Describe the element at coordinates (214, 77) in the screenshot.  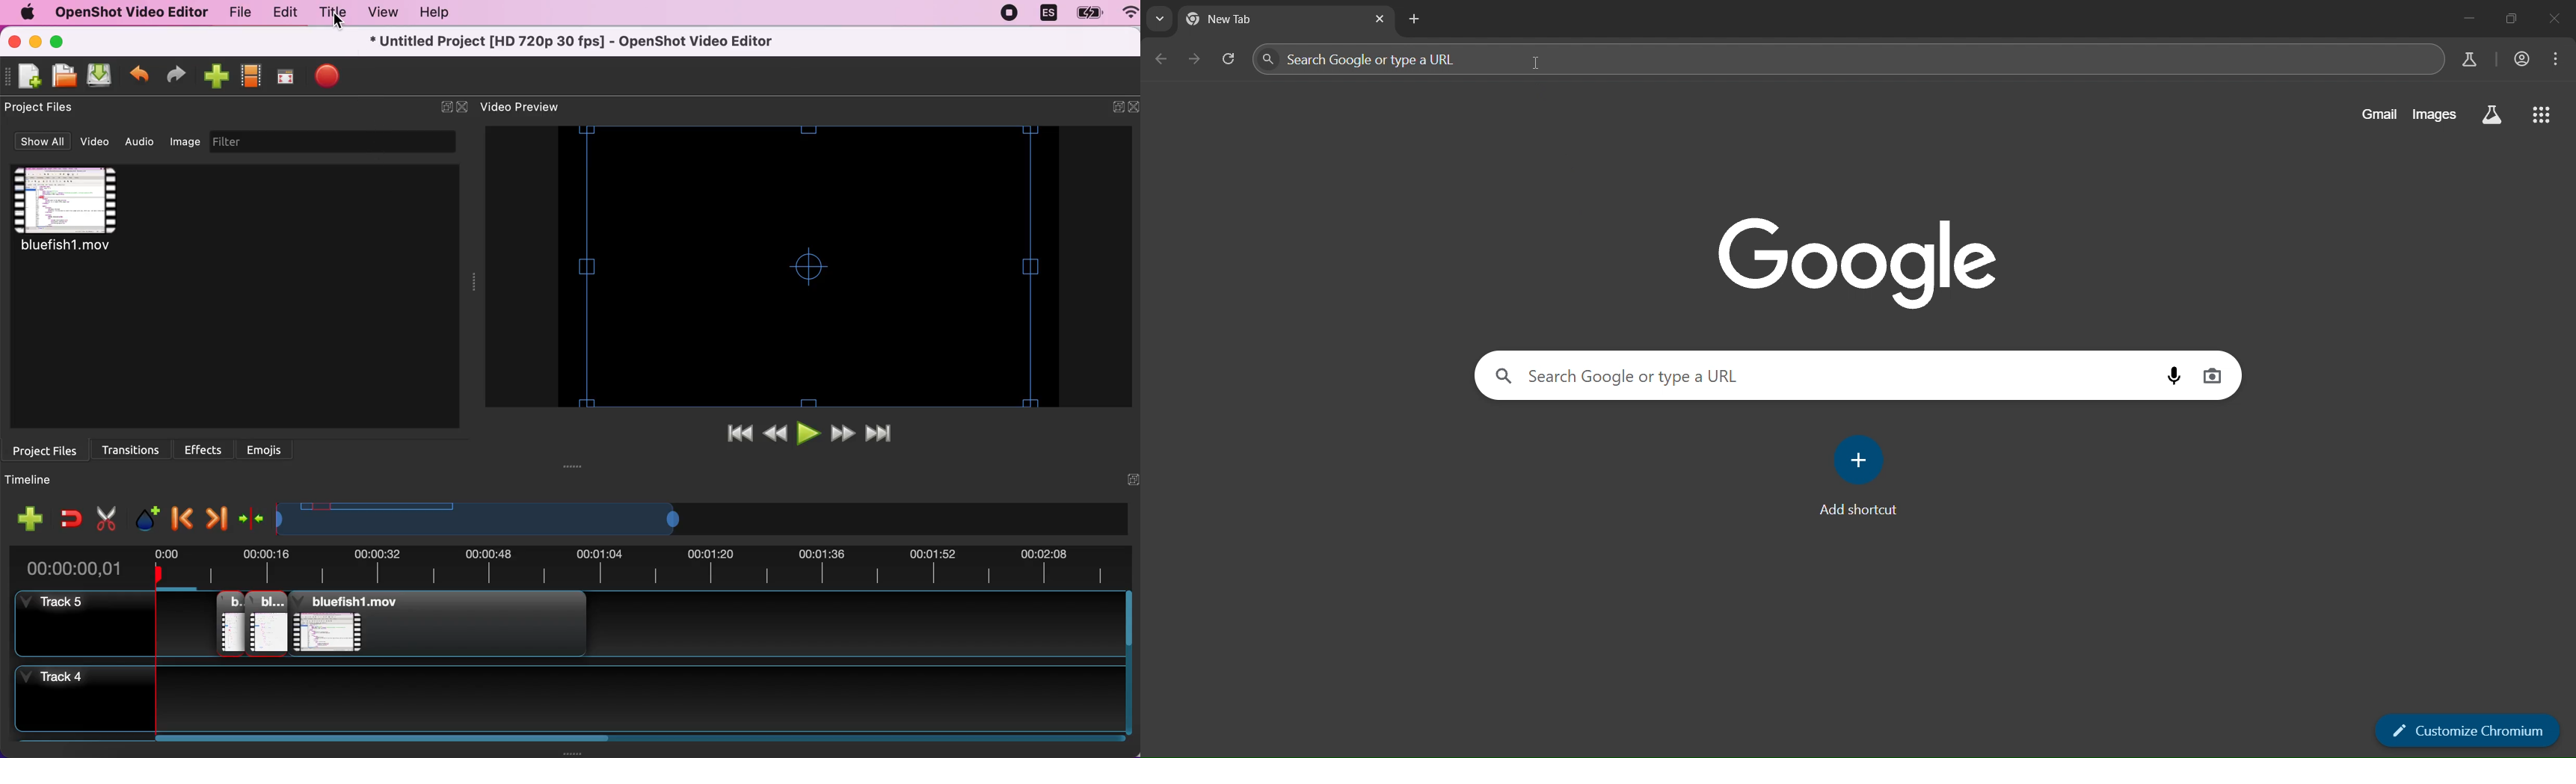
I see `import file` at that location.